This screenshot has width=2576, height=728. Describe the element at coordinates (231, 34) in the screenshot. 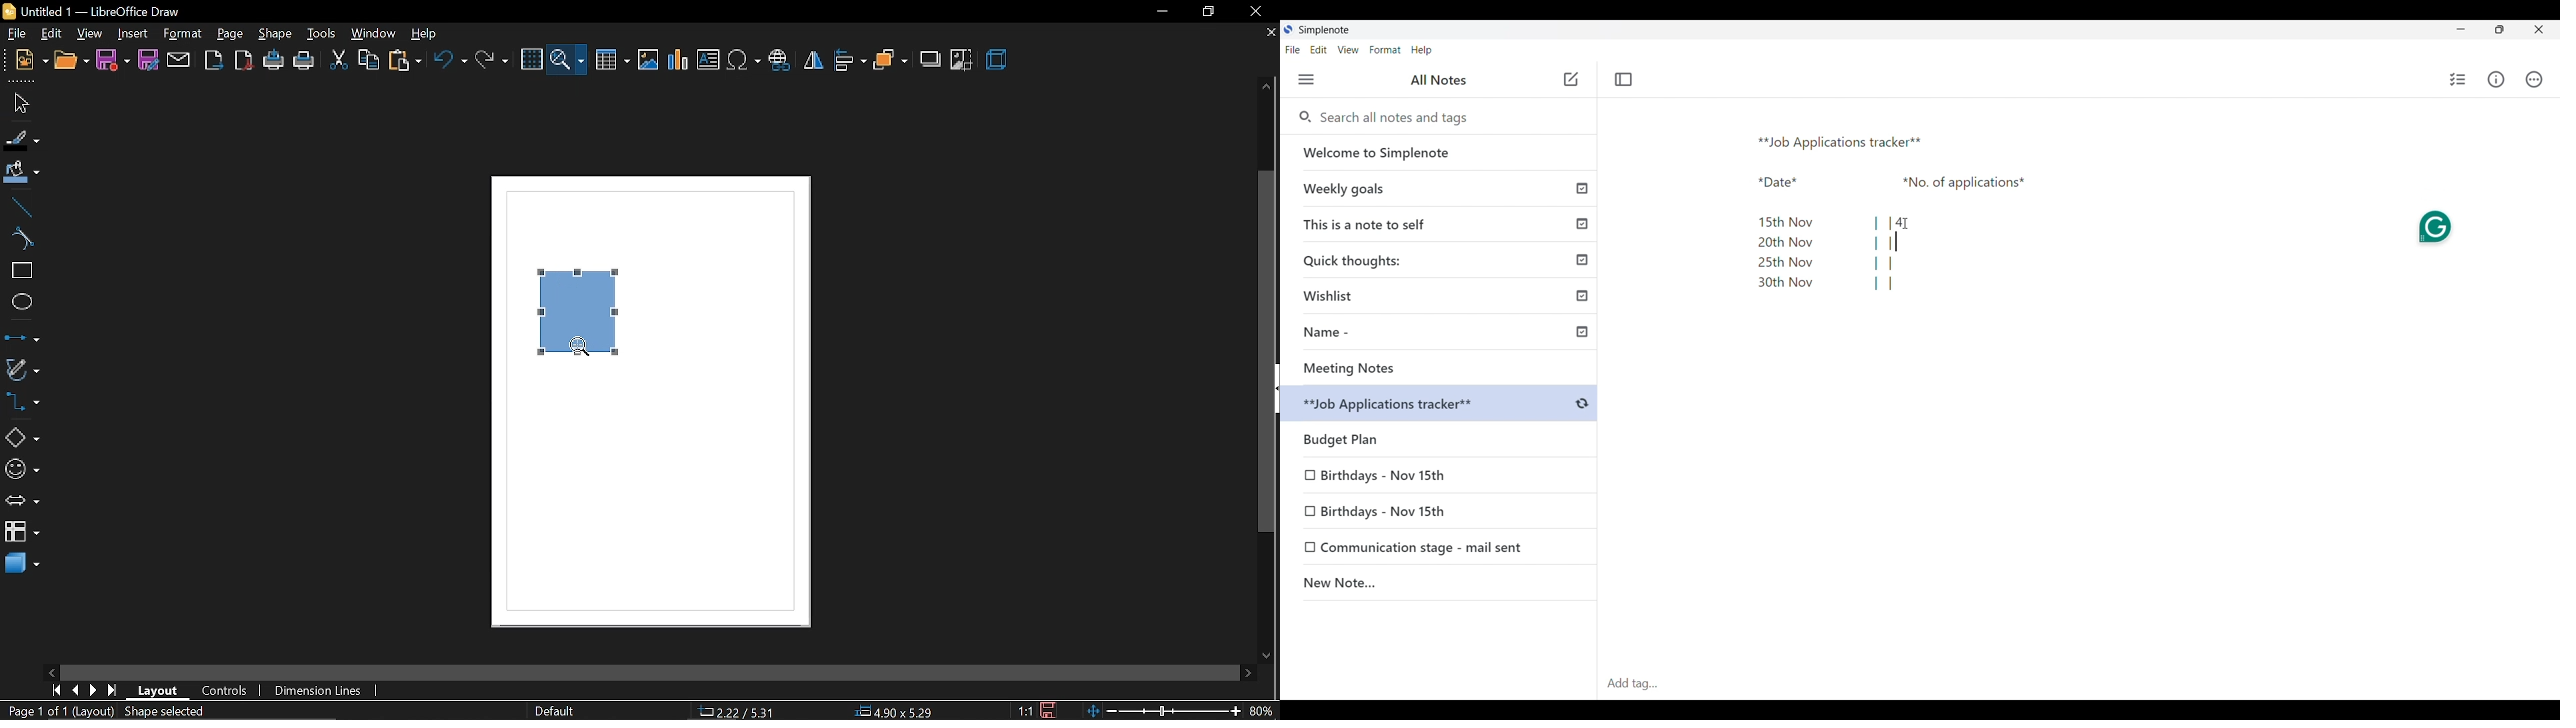

I see `page` at that location.